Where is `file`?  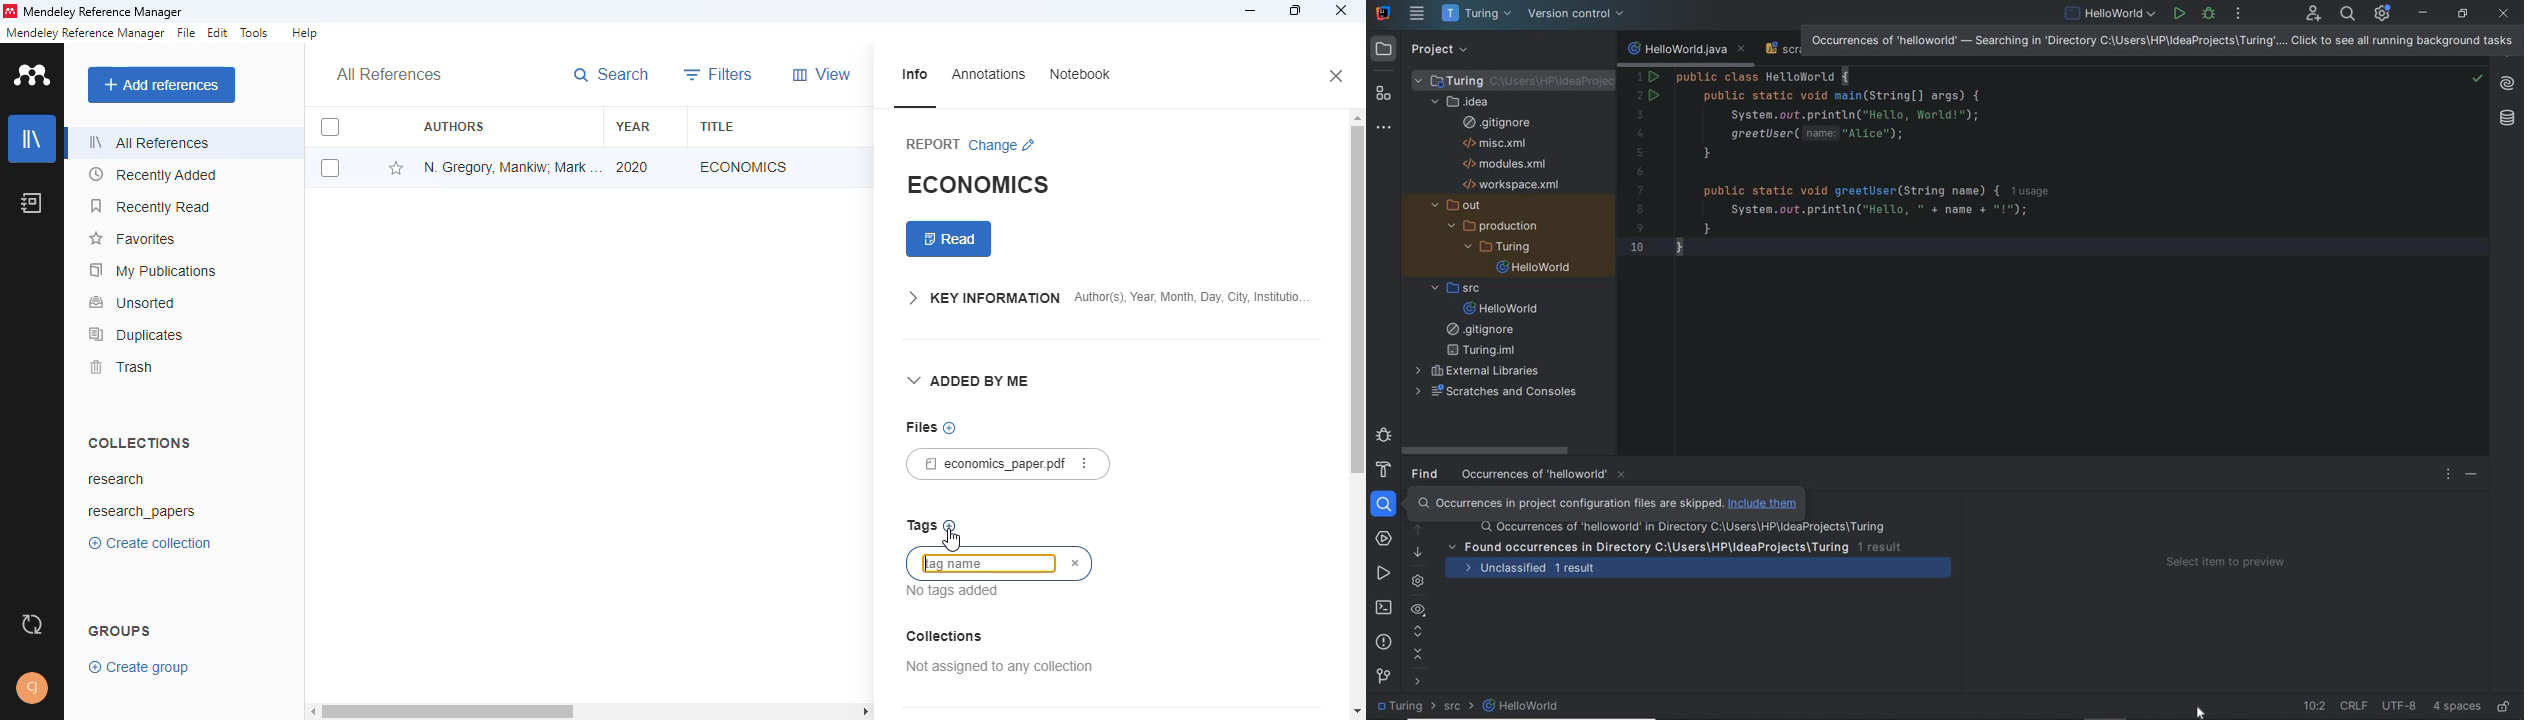 file is located at coordinates (187, 33).